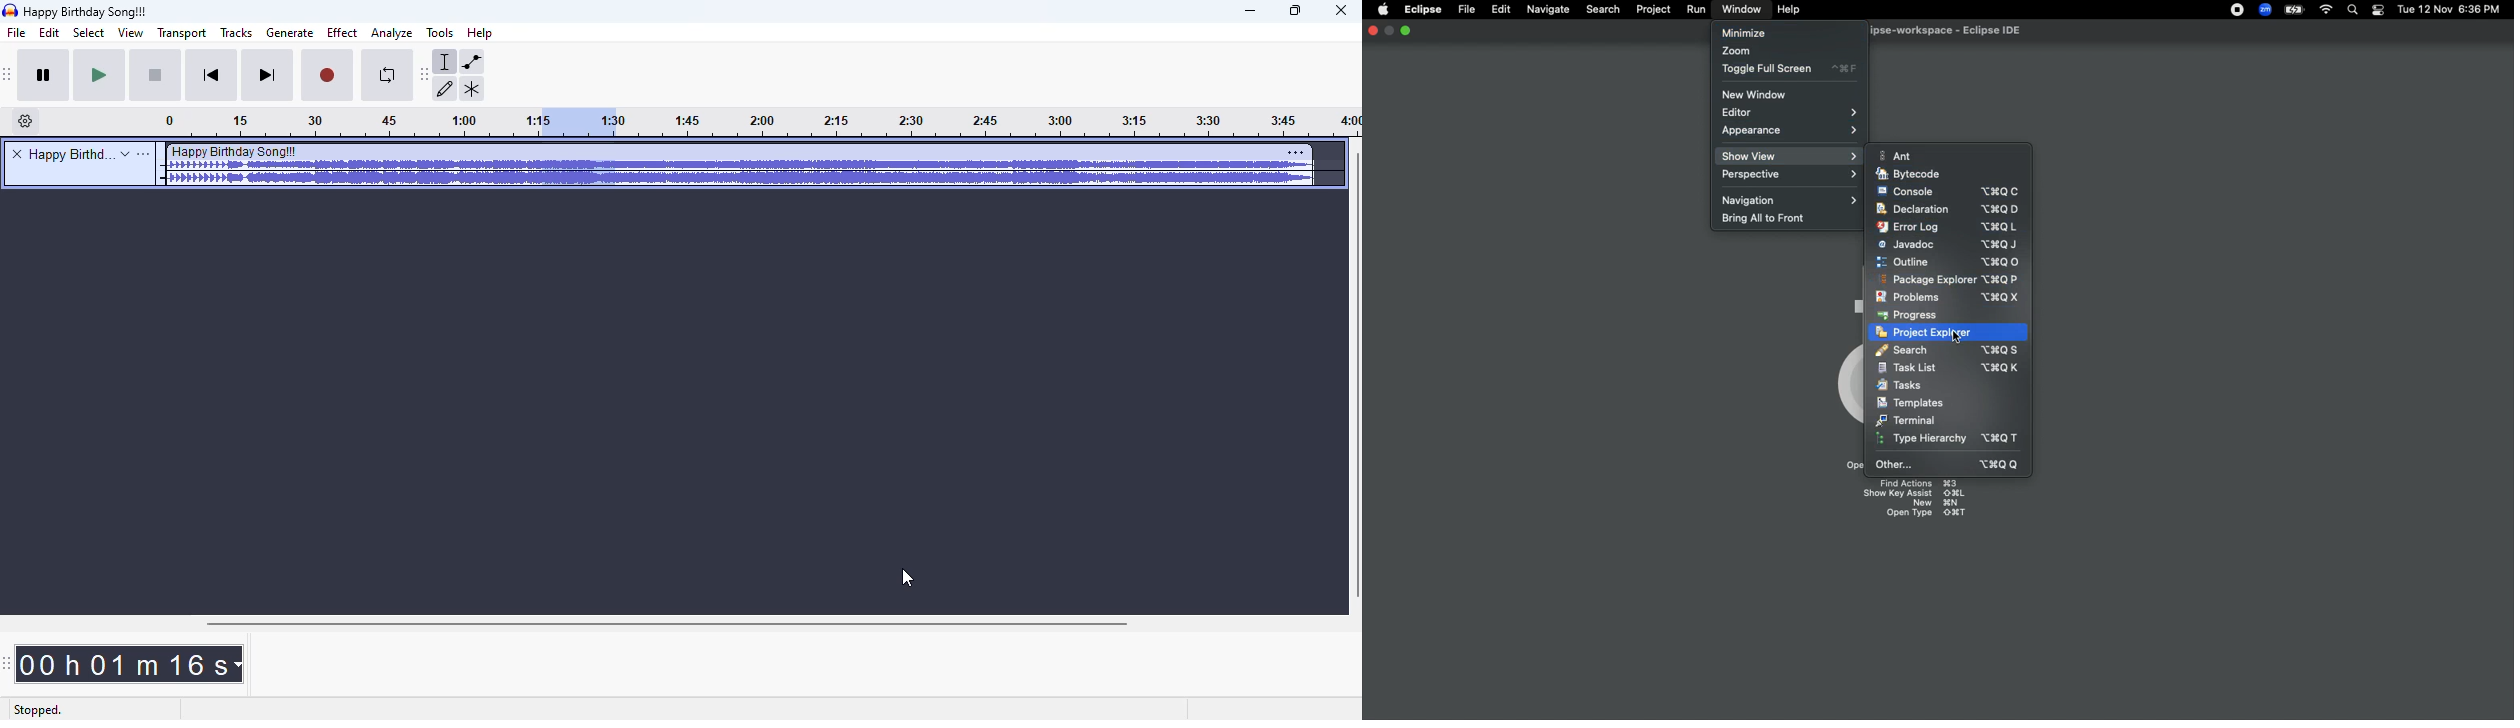 This screenshot has height=728, width=2520. Describe the element at coordinates (449, 91) in the screenshot. I see `draw tool` at that location.